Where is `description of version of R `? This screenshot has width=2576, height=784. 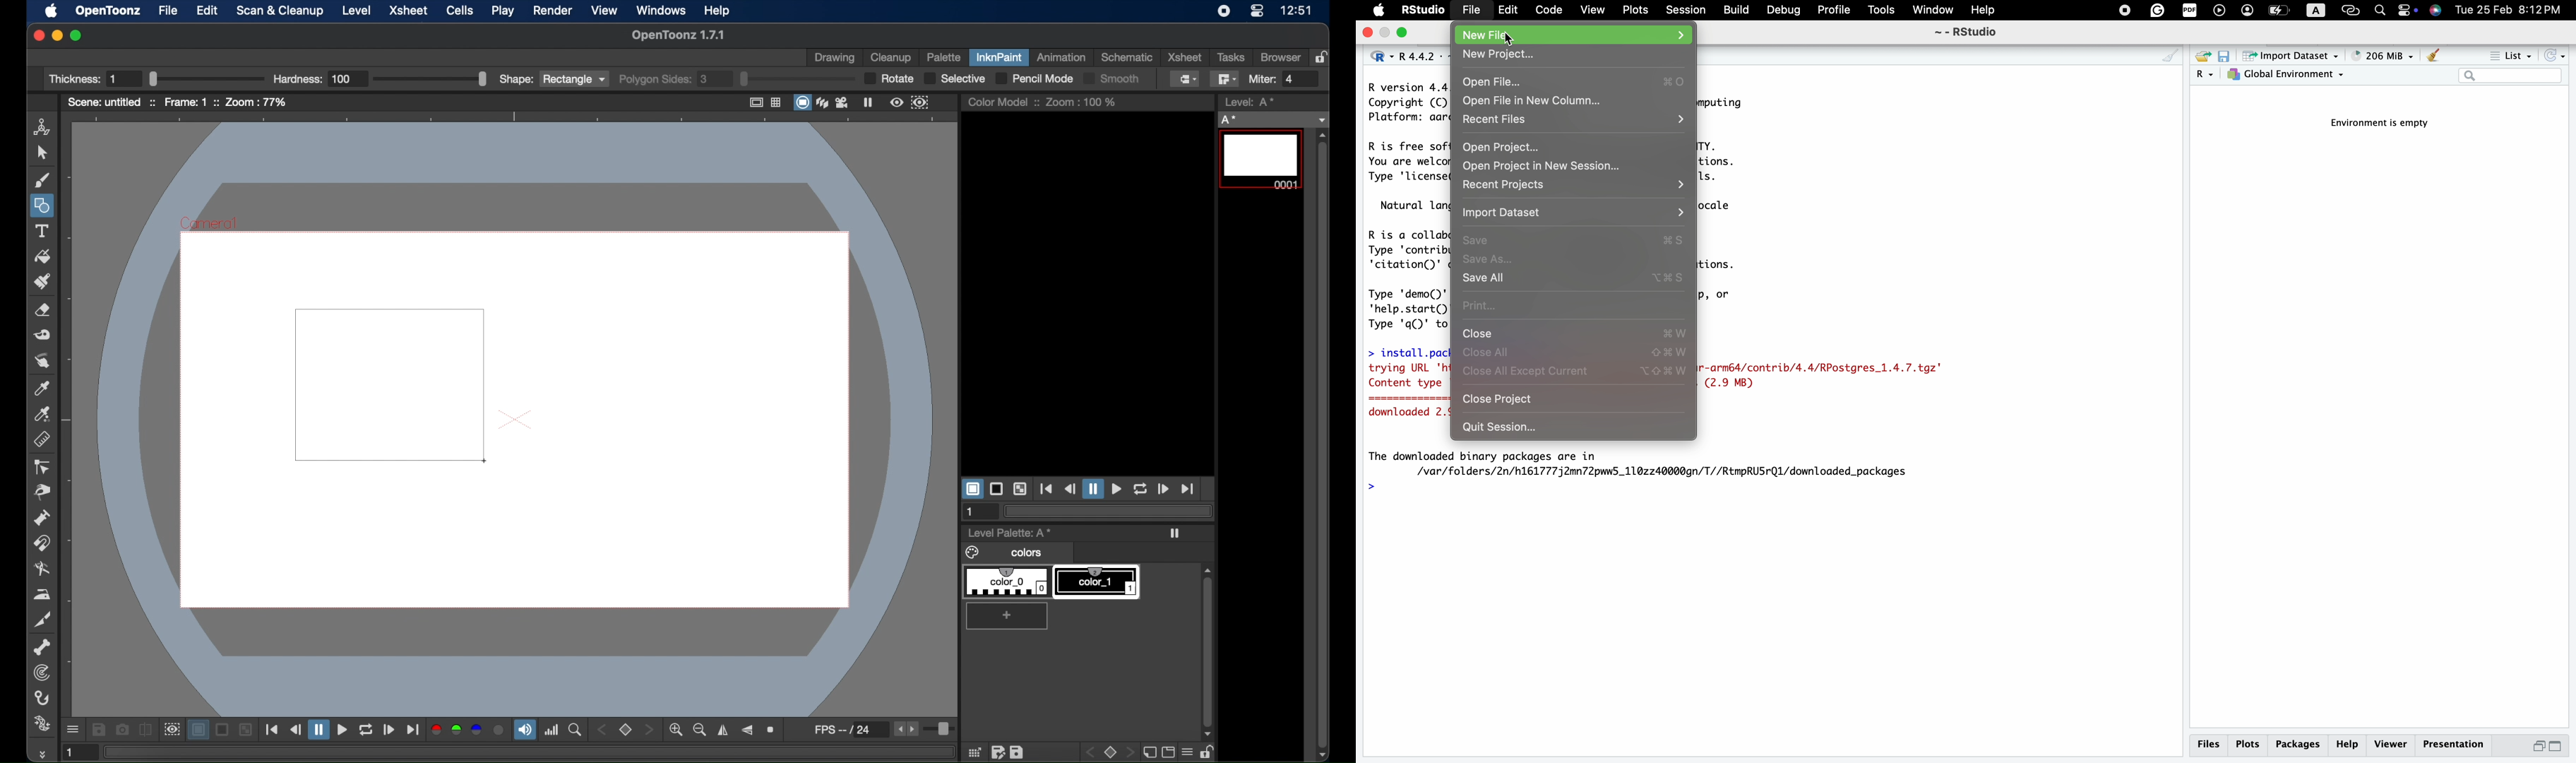 description of version of R  is located at coordinates (1403, 102).